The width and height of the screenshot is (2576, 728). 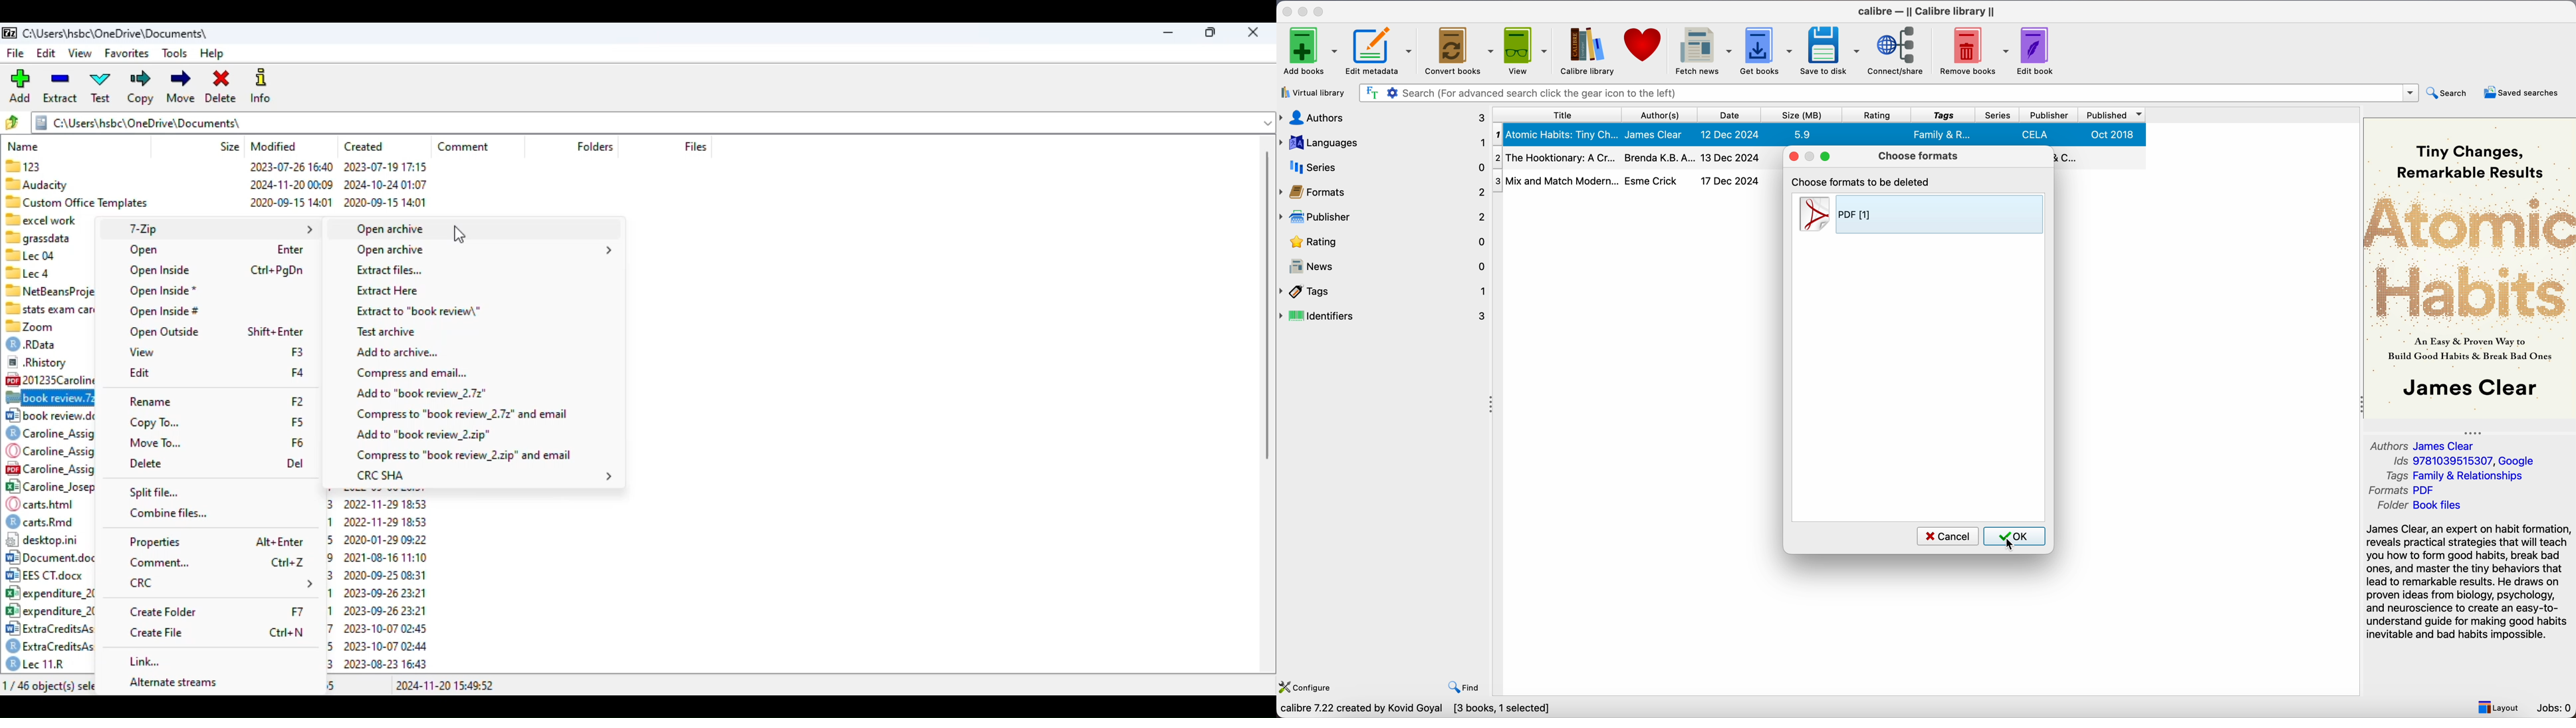 I want to click on 17 Dec 2024, so click(x=1732, y=181).